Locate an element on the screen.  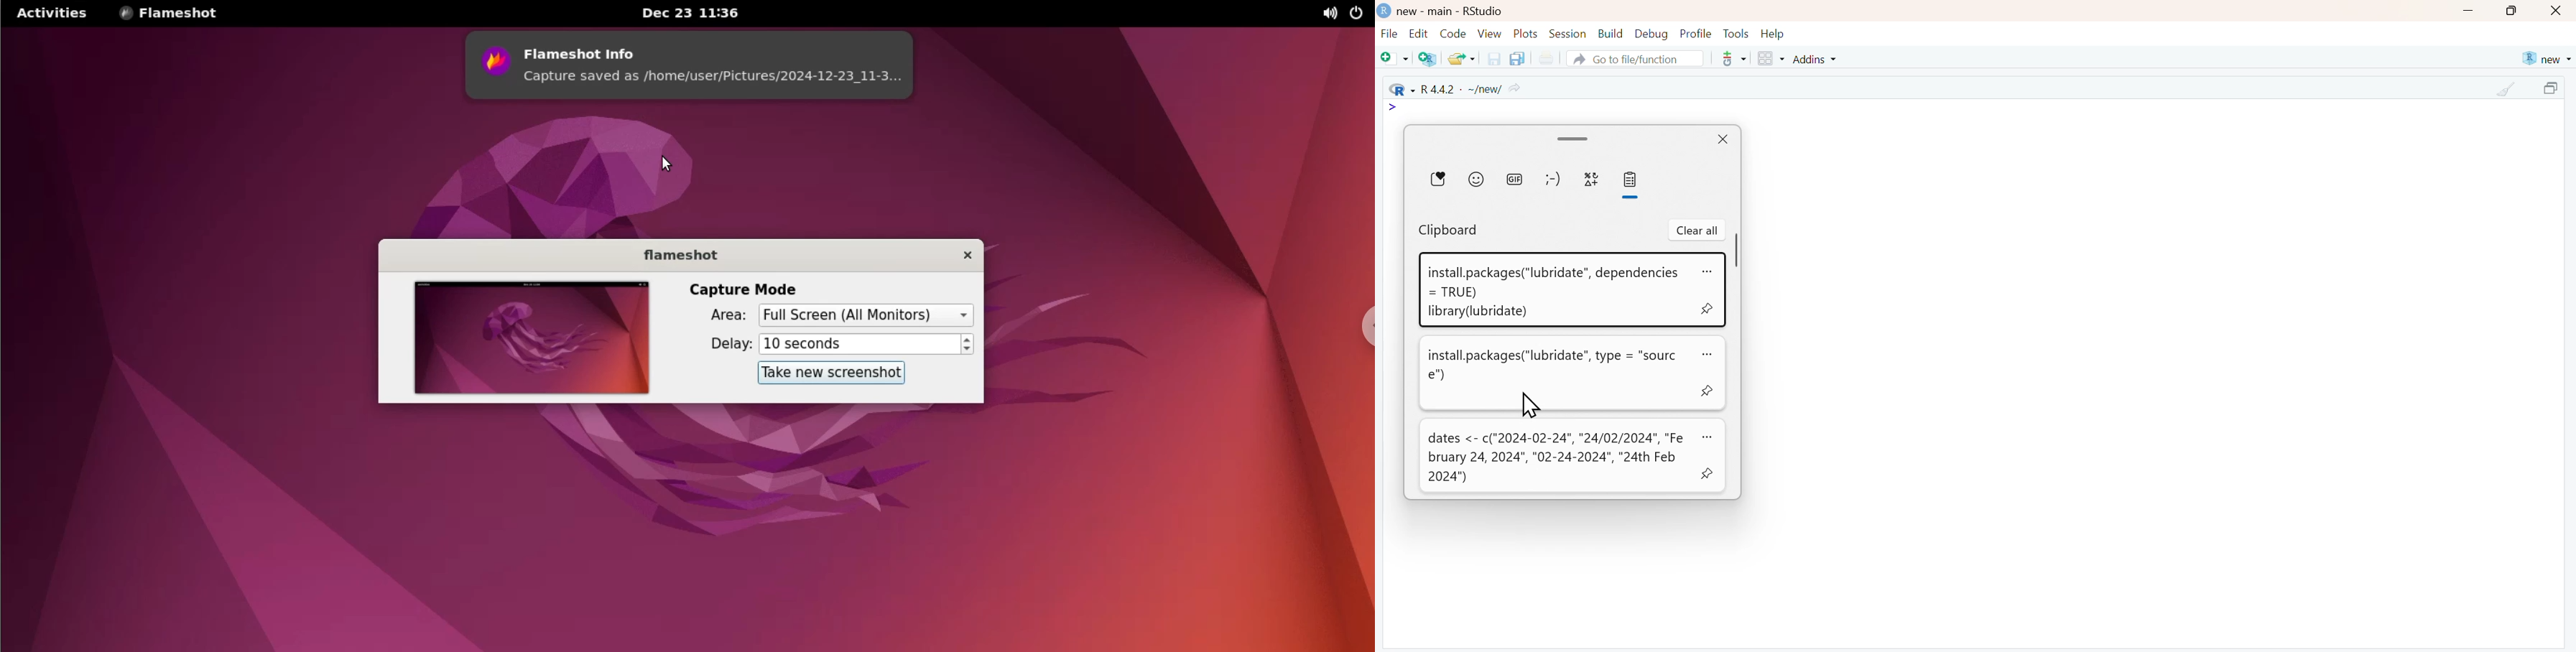
Emoji is located at coordinates (1476, 179).